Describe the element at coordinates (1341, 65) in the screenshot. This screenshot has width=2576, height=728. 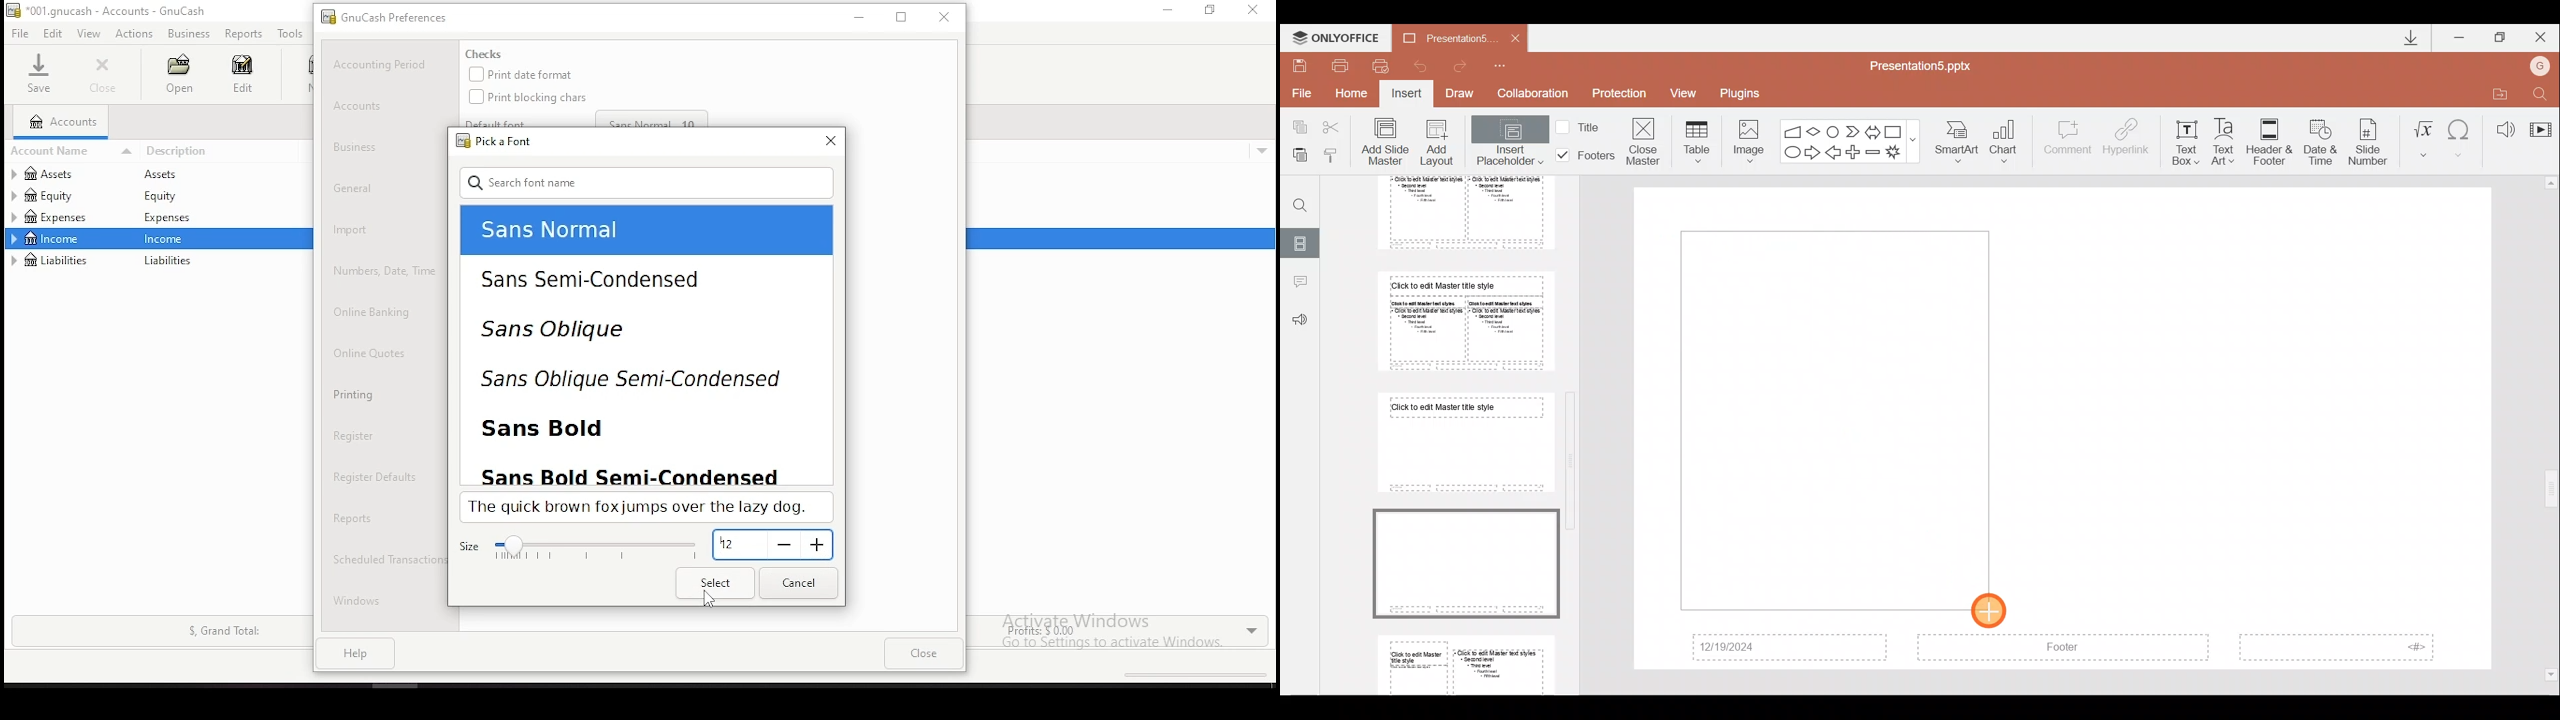
I see `Print file` at that location.